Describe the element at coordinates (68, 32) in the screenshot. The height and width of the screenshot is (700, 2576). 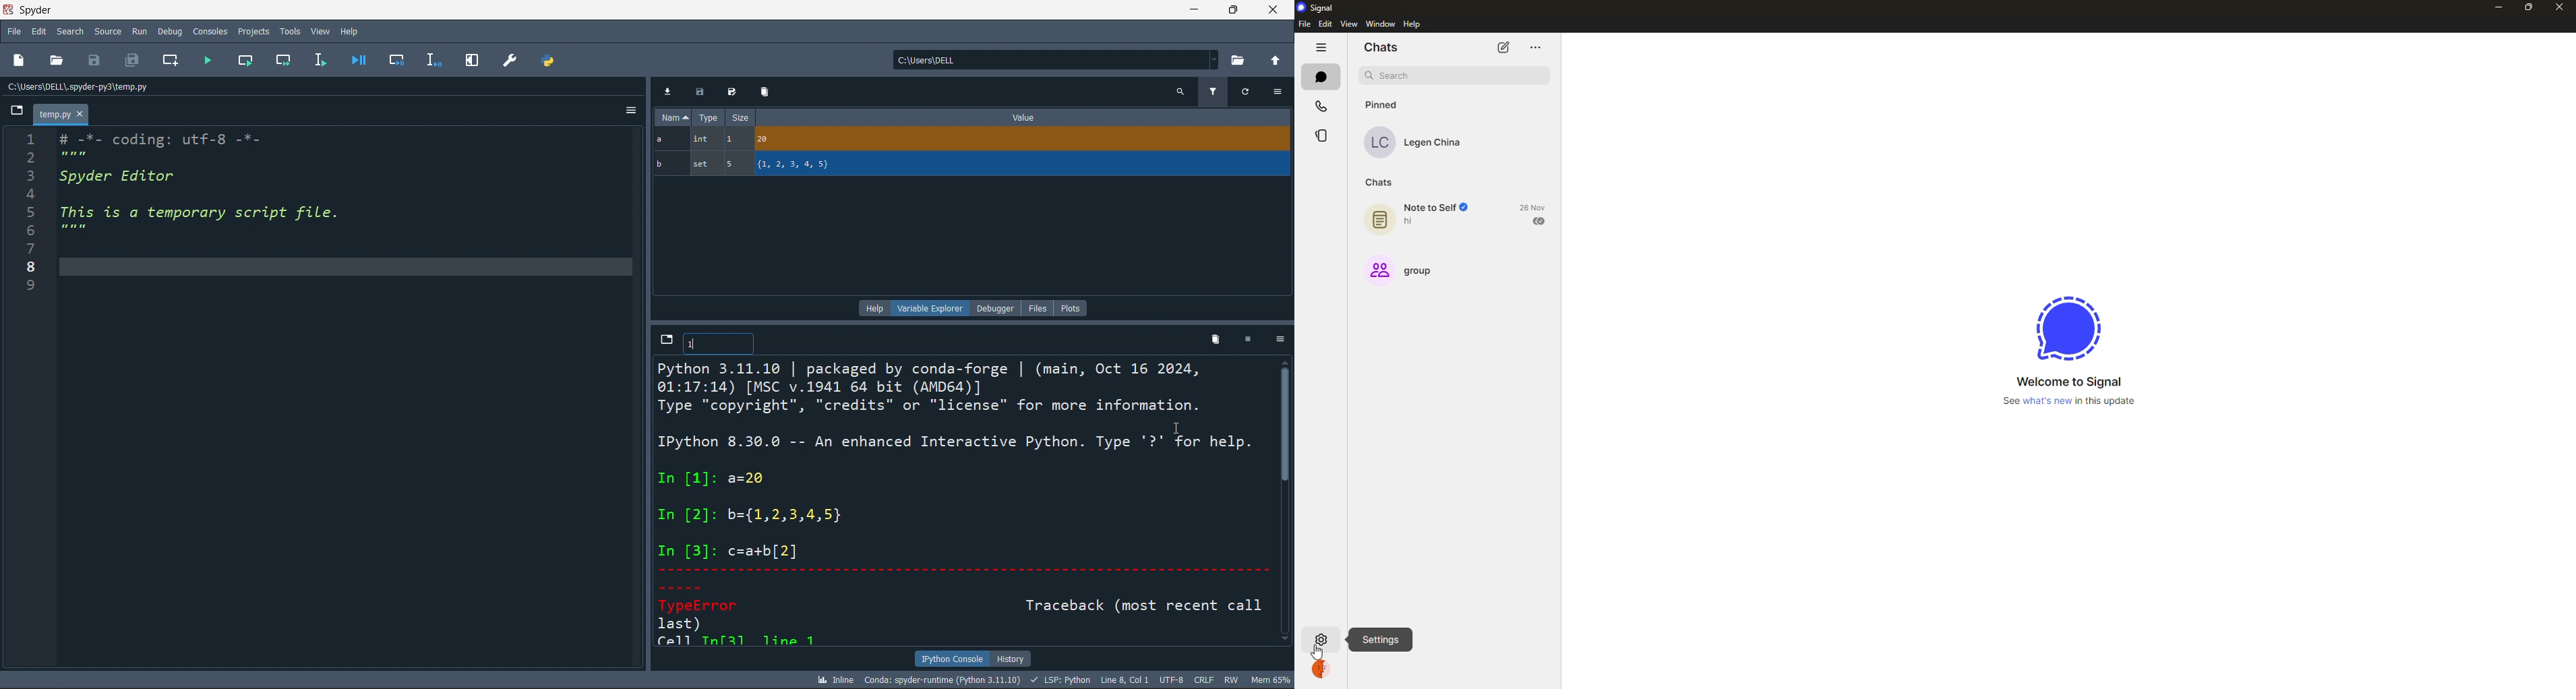
I see `search` at that location.